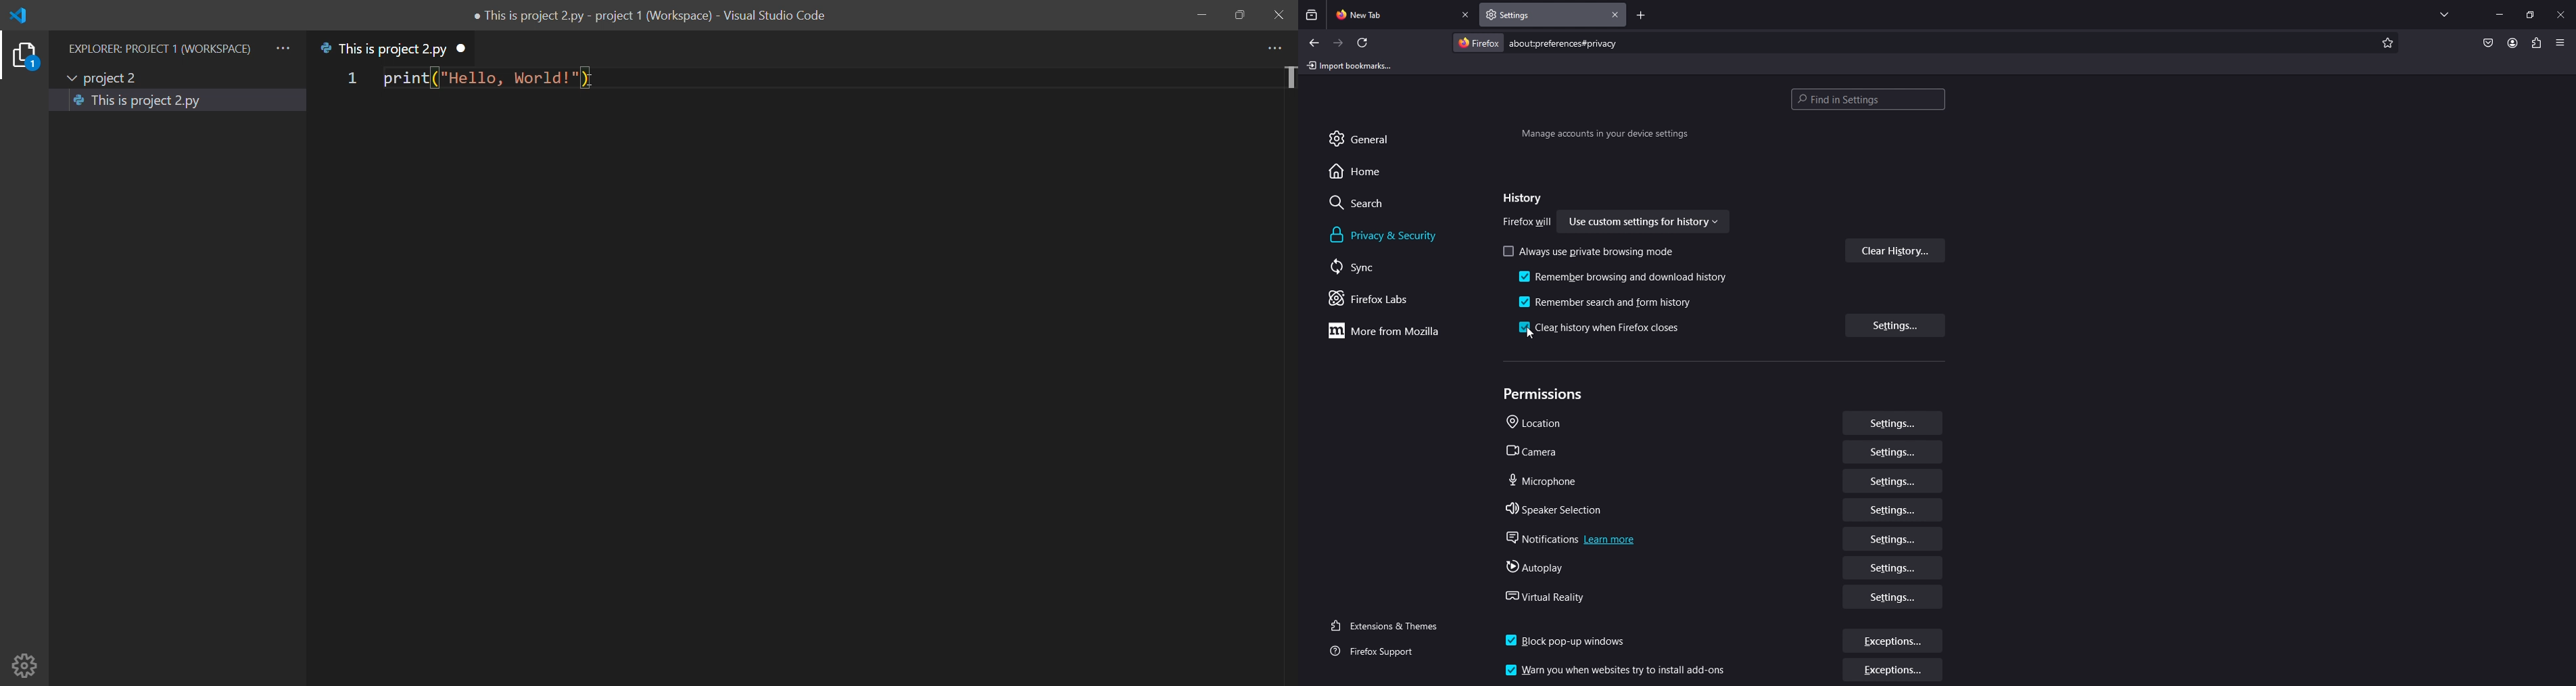 The image size is (2576, 700). What do you see at coordinates (465, 48) in the screenshot?
I see `close file` at bounding box center [465, 48].